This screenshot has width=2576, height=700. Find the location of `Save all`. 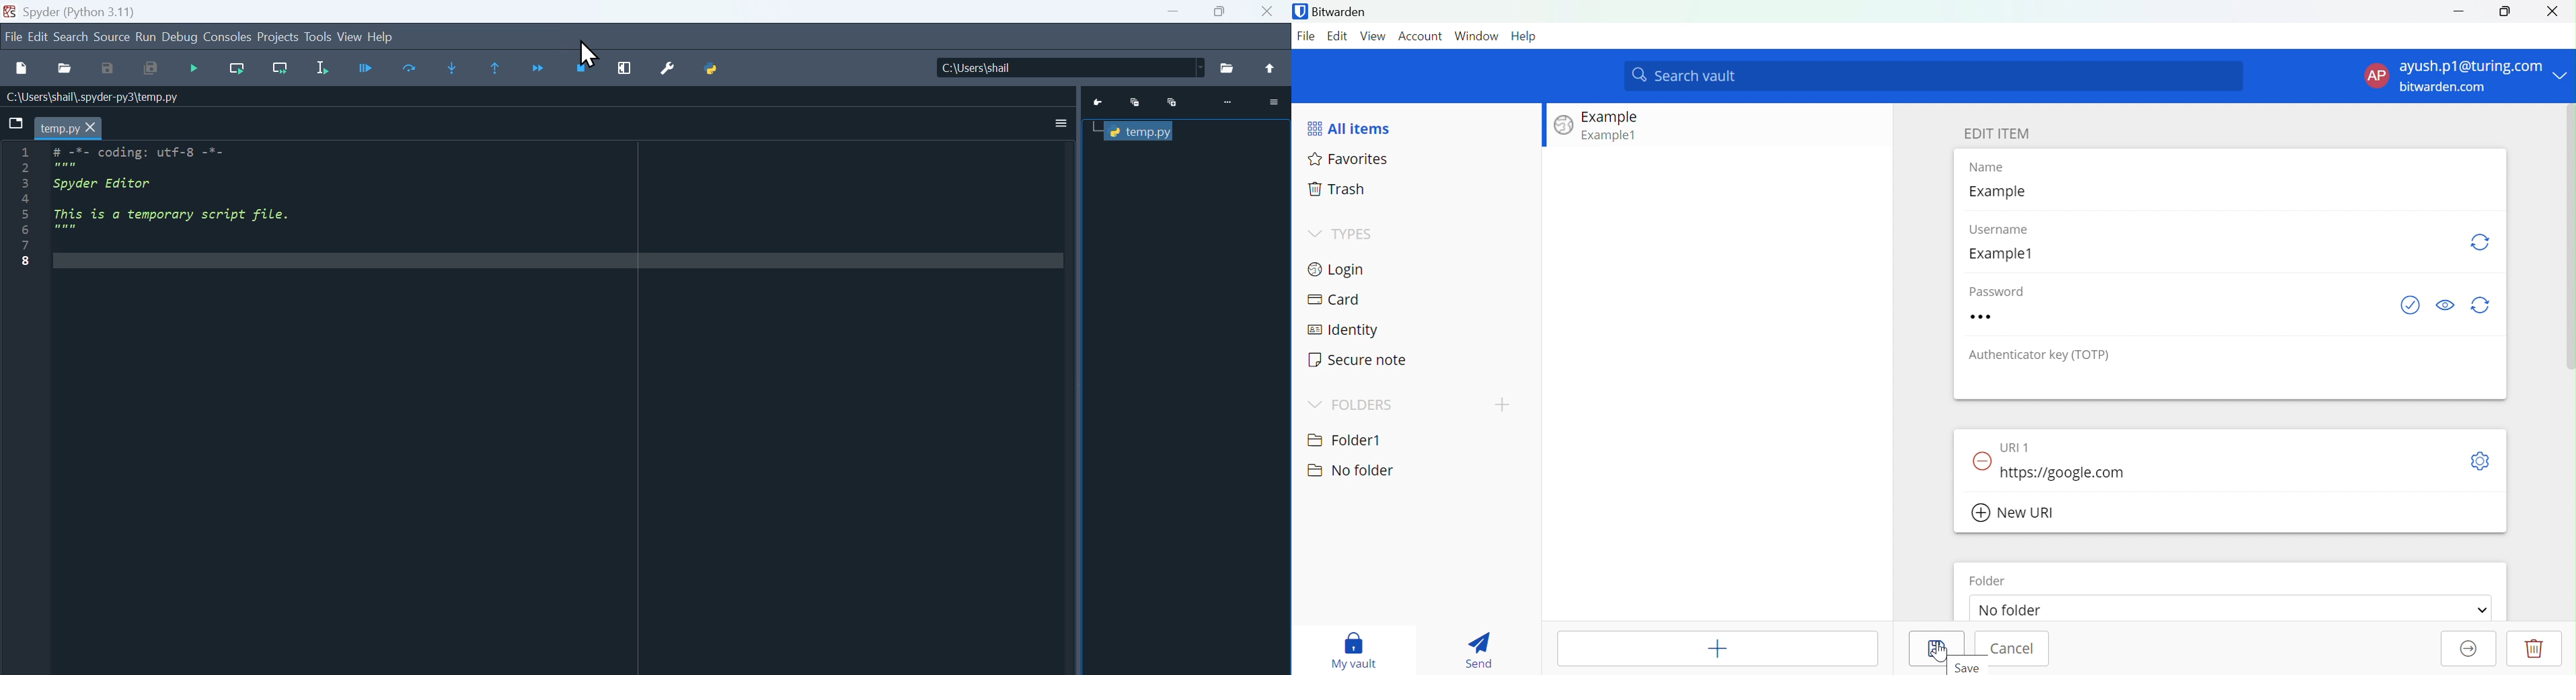

Save all is located at coordinates (150, 69).